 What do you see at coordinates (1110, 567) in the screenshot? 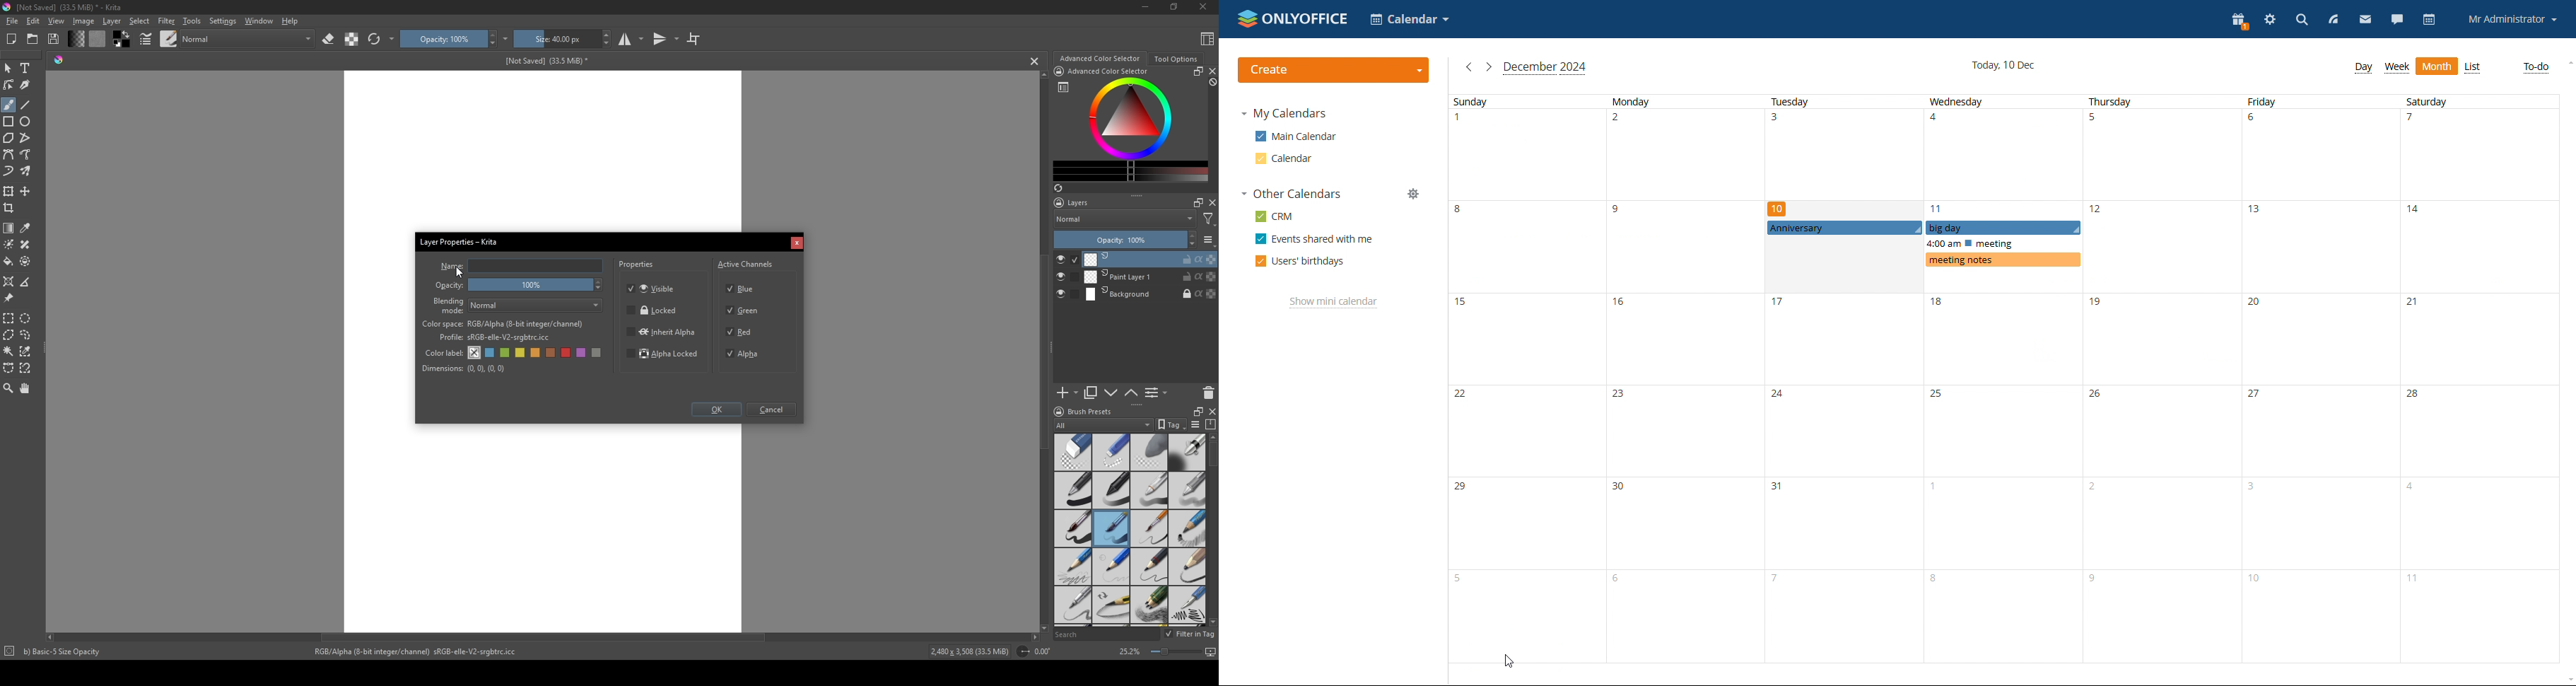
I see `pencil` at bounding box center [1110, 567].